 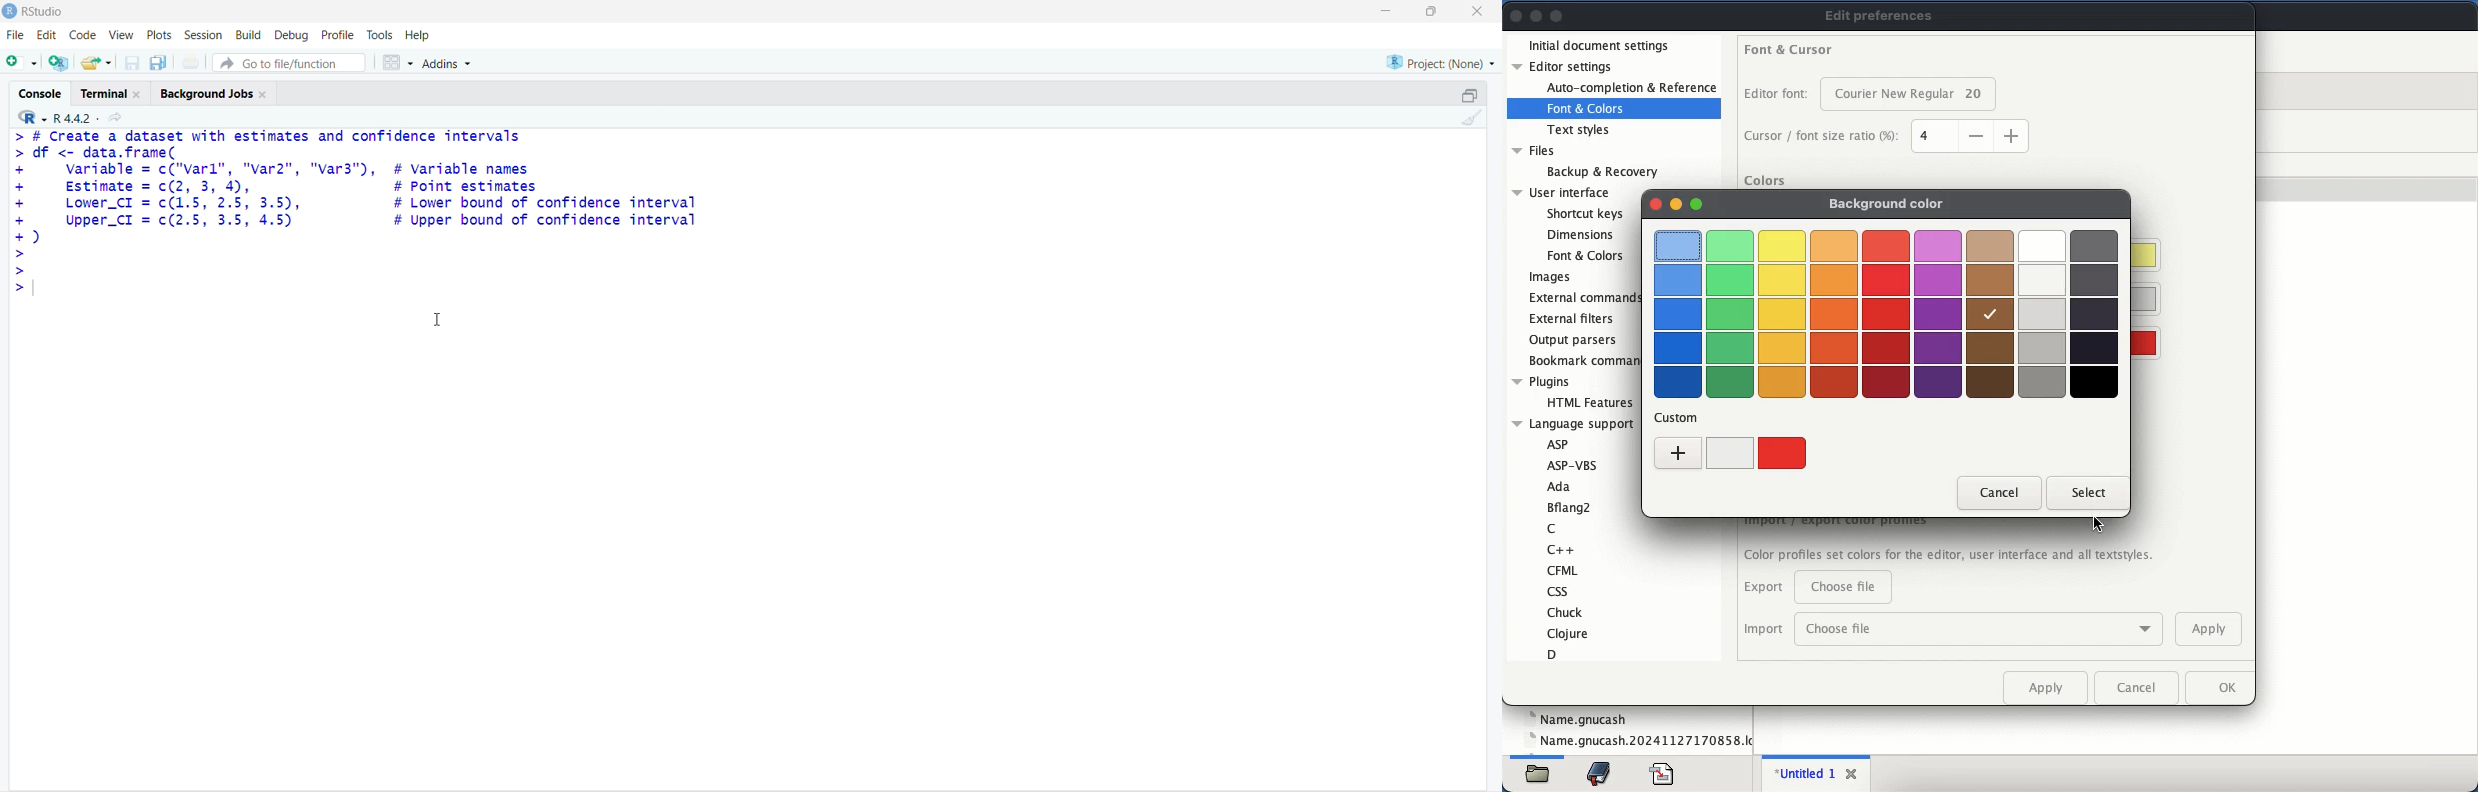 I want to click on File, so click(x=14, y=35).